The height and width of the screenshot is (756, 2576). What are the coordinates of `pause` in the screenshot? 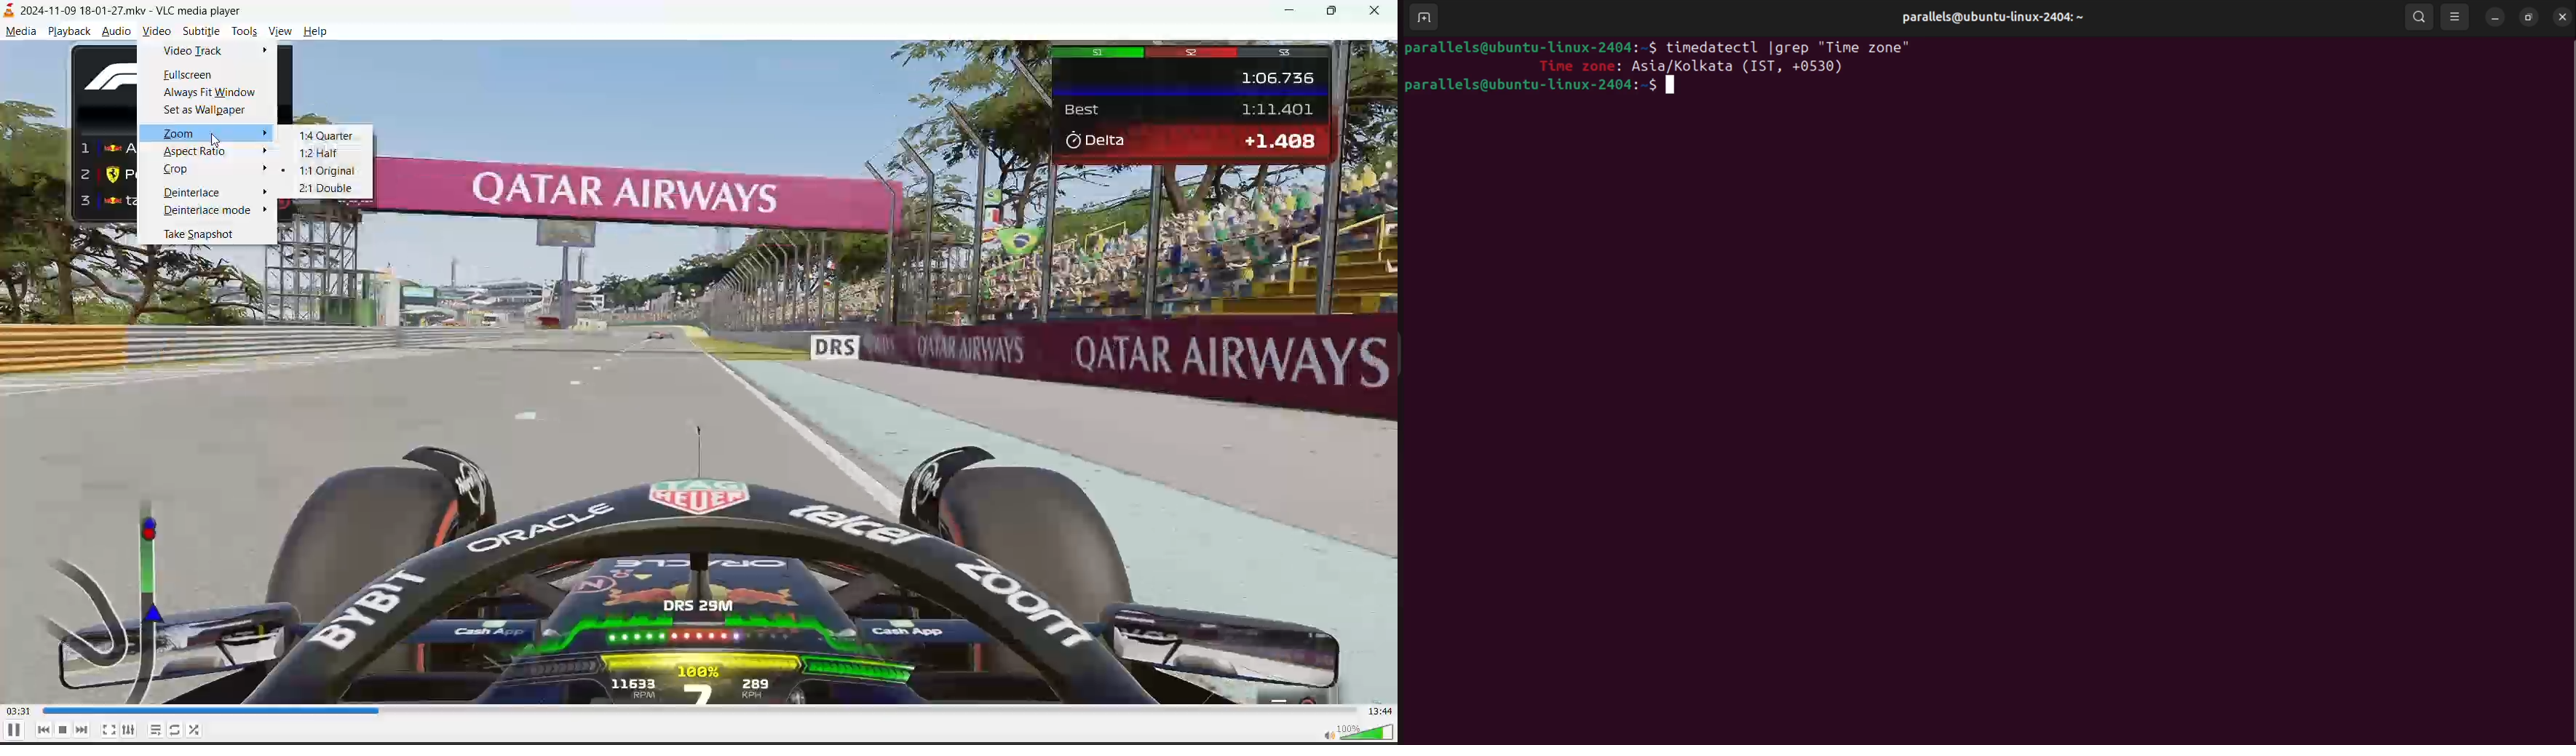 It's located at (12, 730).